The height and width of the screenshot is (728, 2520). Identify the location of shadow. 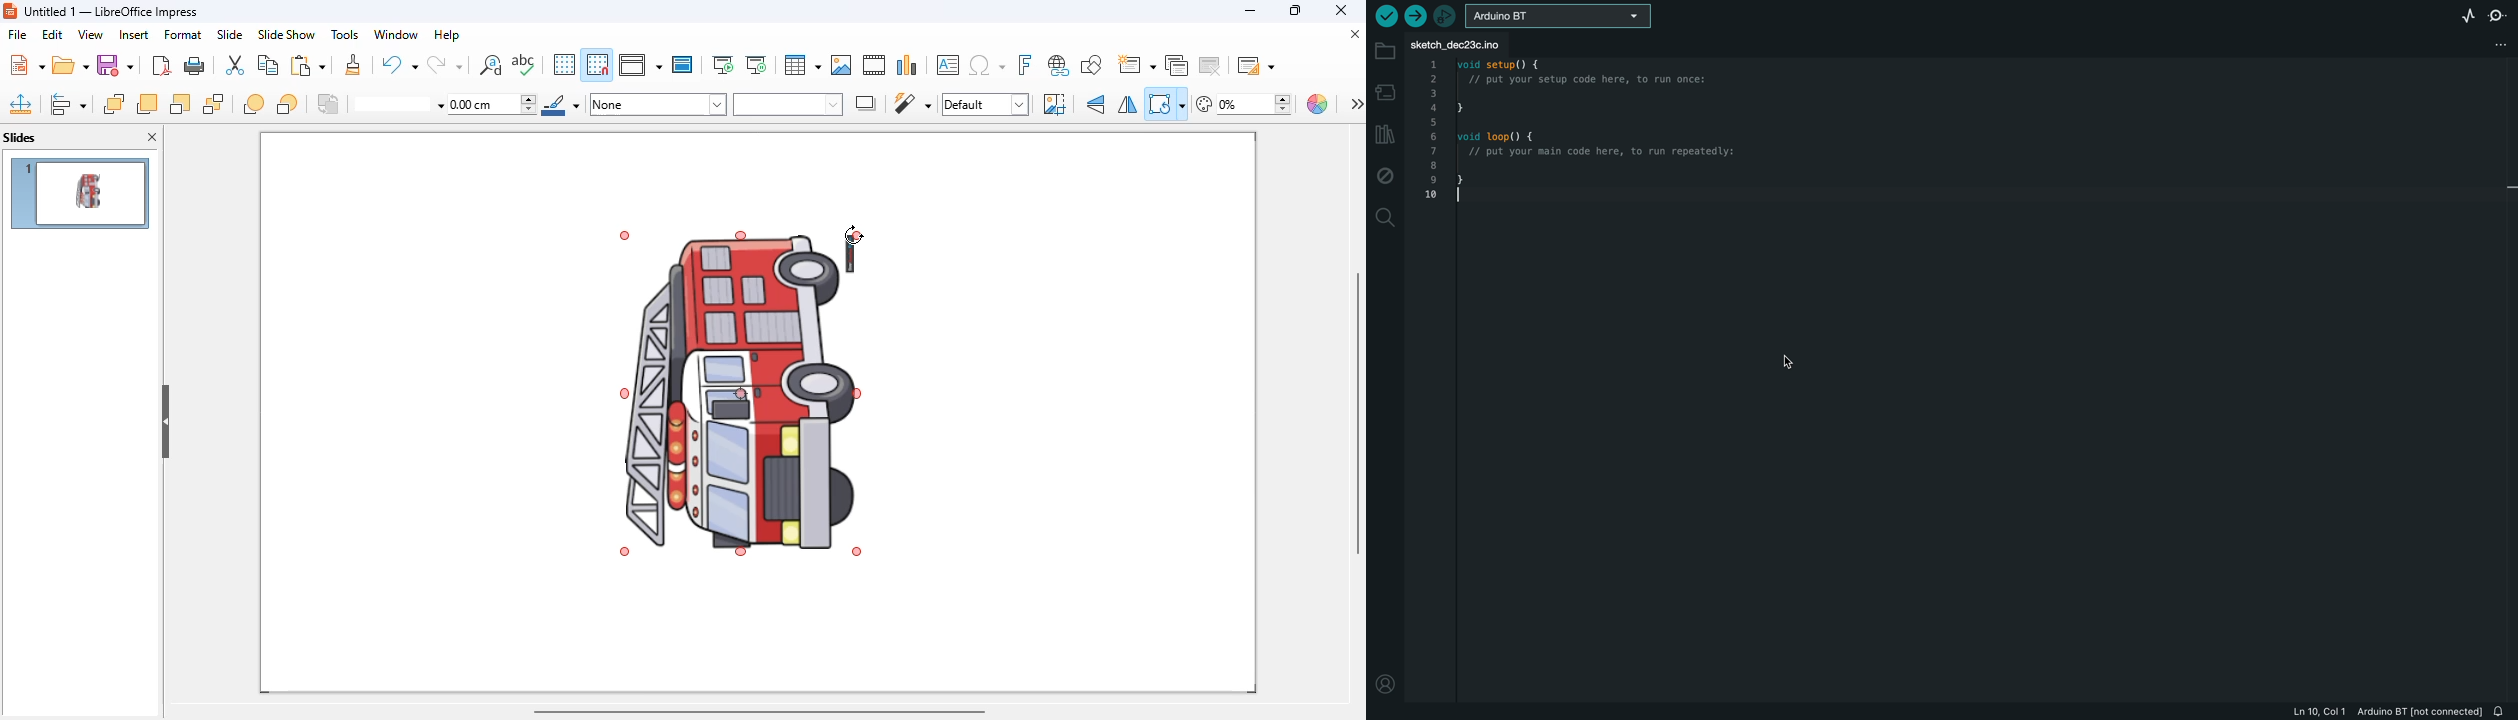
(867, 103).